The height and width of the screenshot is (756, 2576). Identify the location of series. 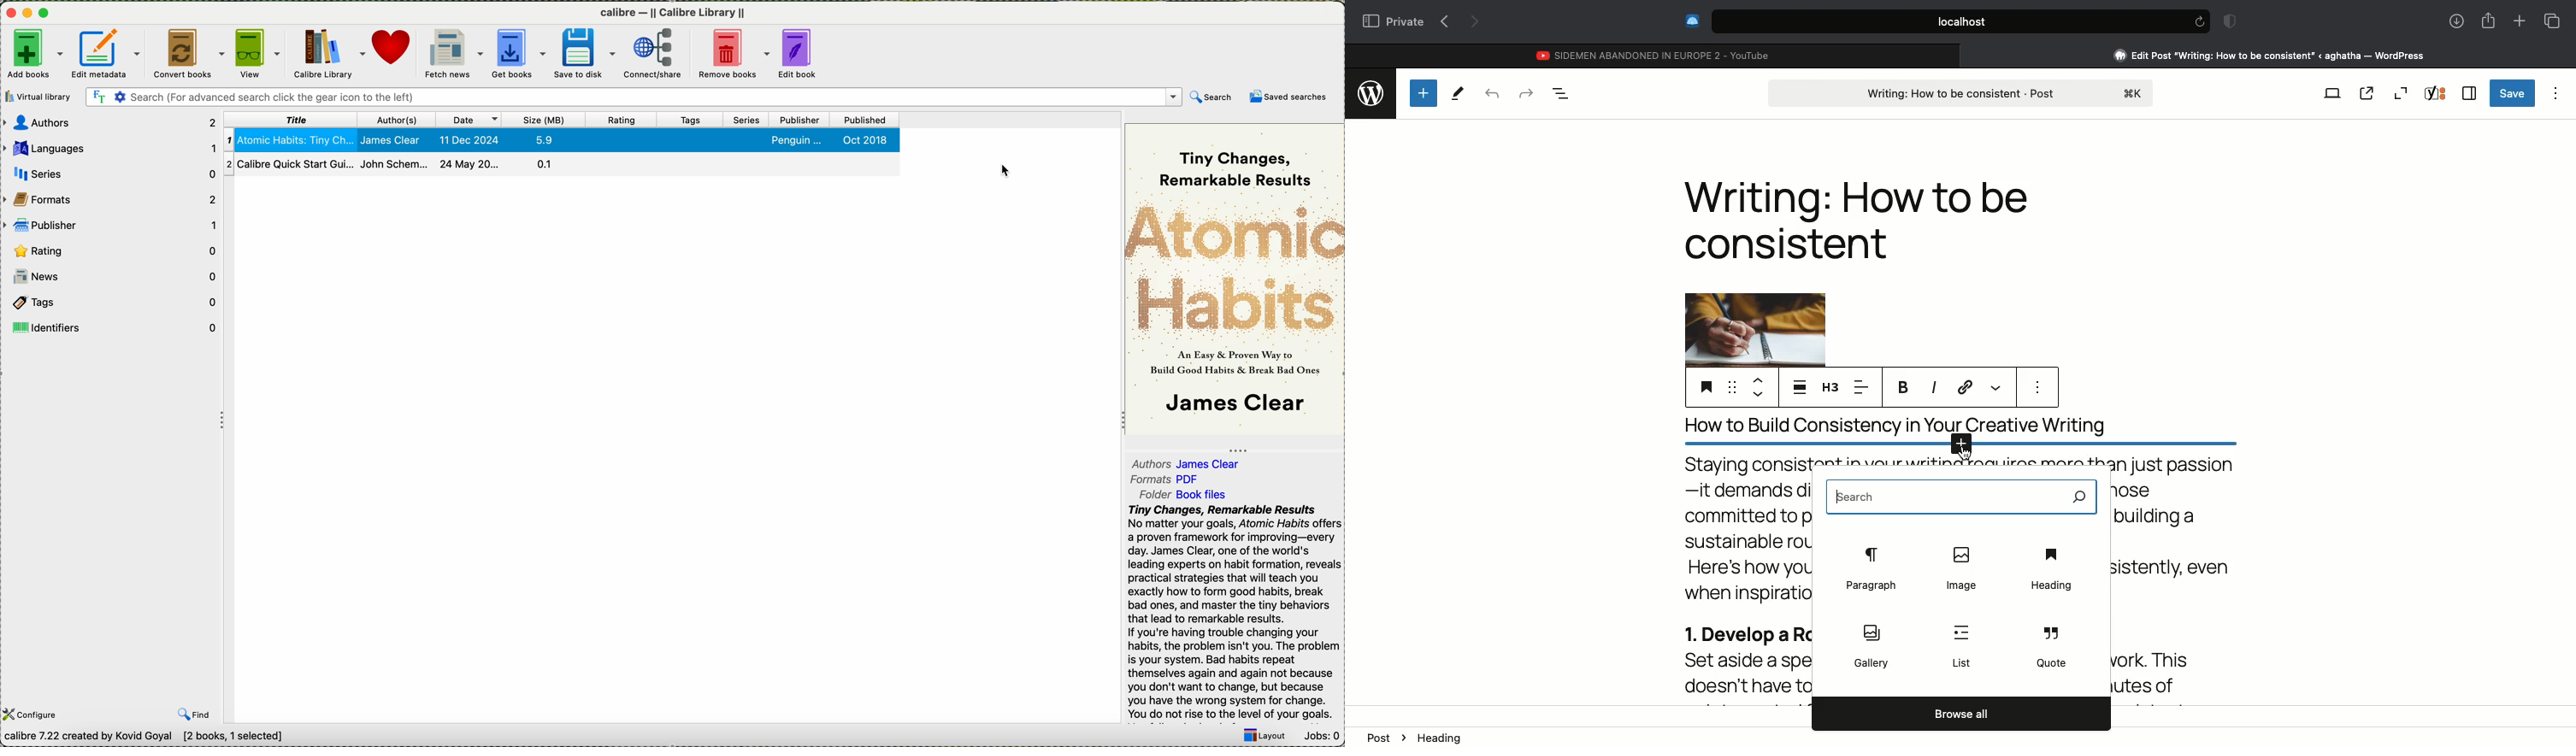
(113, 173).